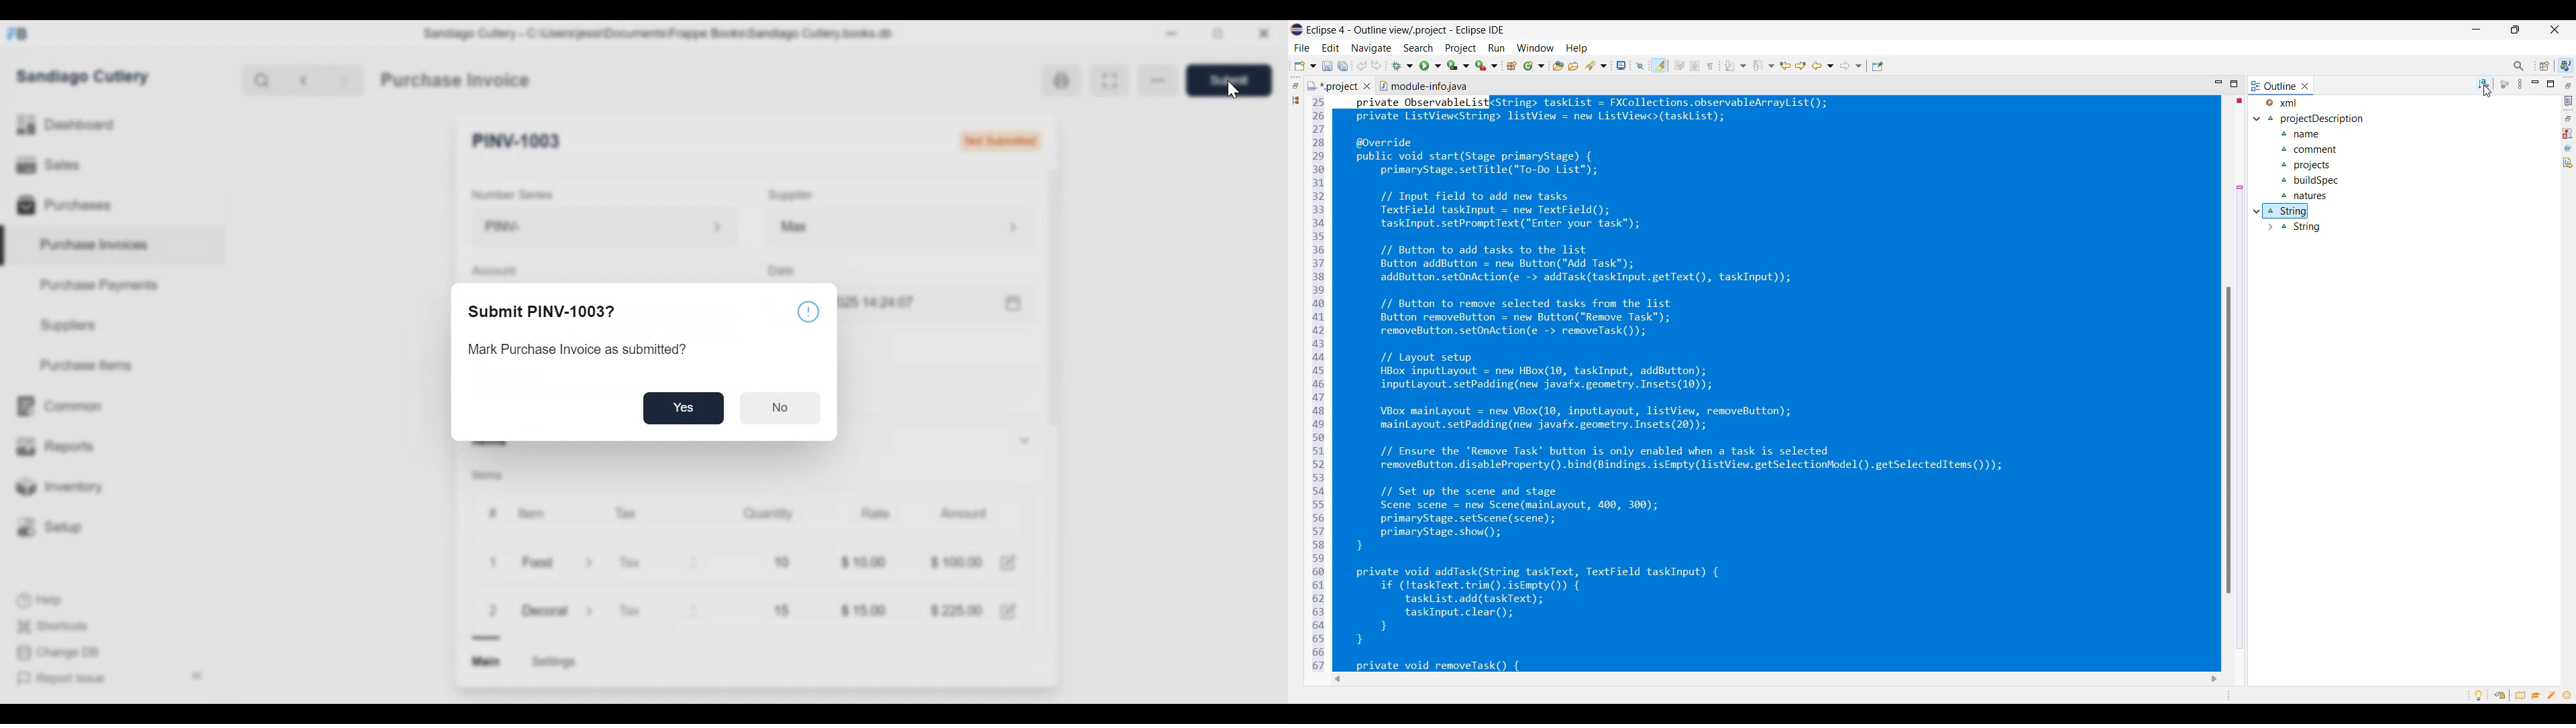  I want to click on Sort, so click(2484, 84).